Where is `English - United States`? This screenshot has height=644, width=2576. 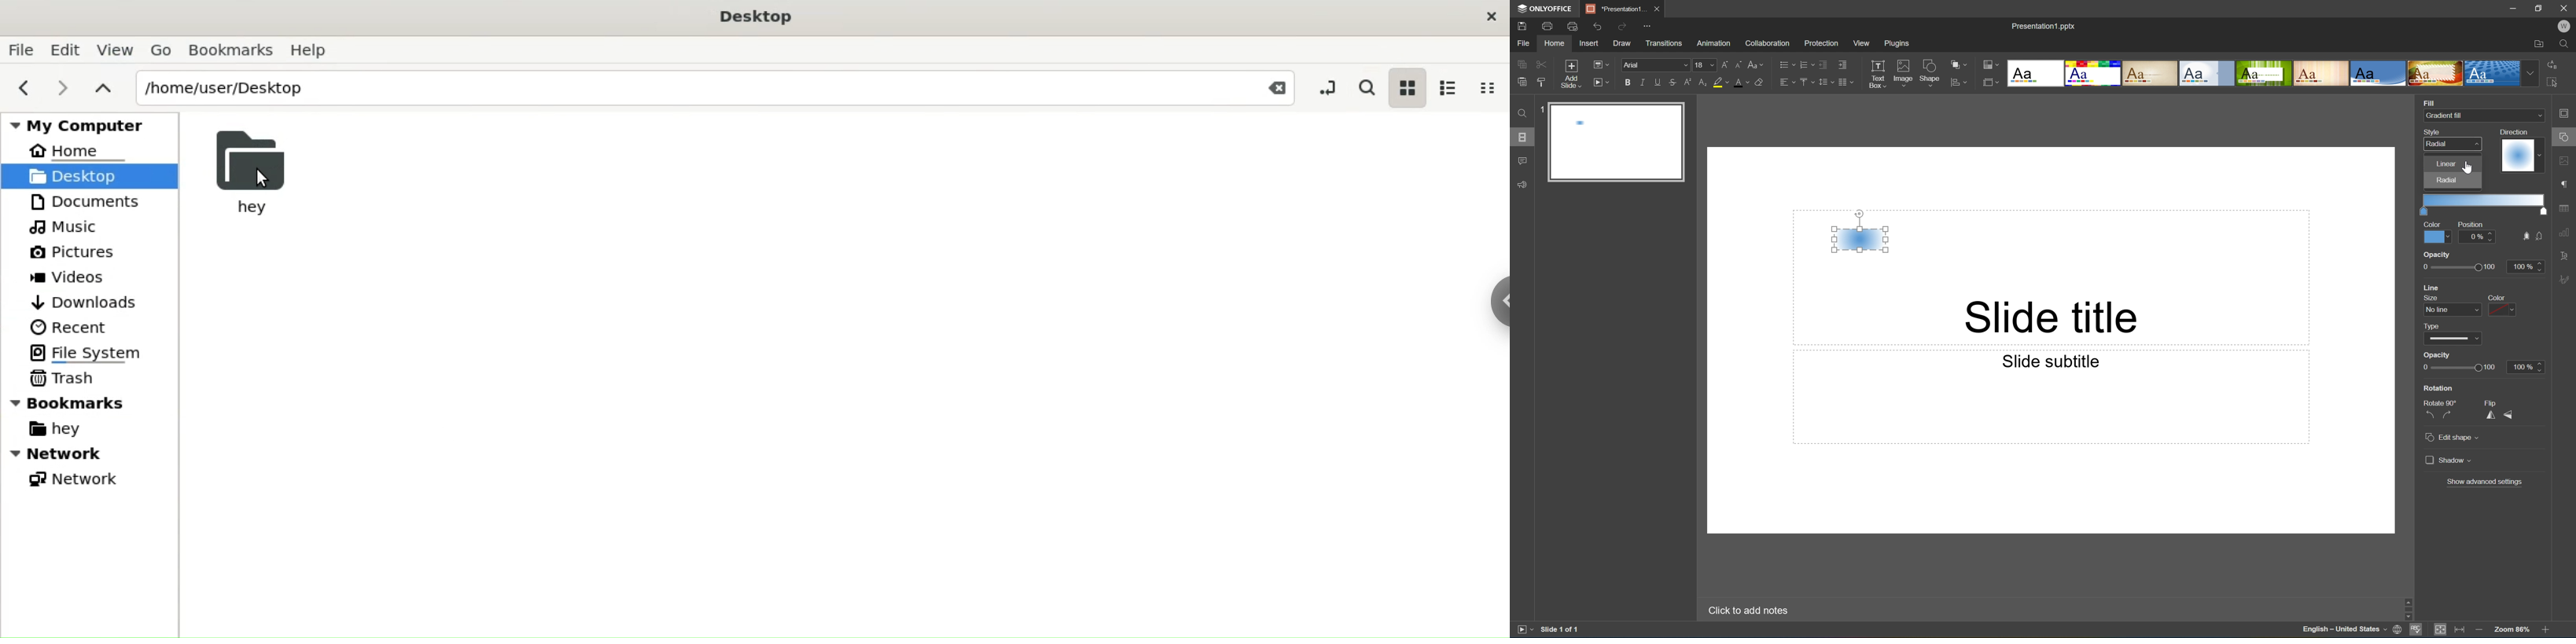 English - United States is located at coordinates (2345, 630).